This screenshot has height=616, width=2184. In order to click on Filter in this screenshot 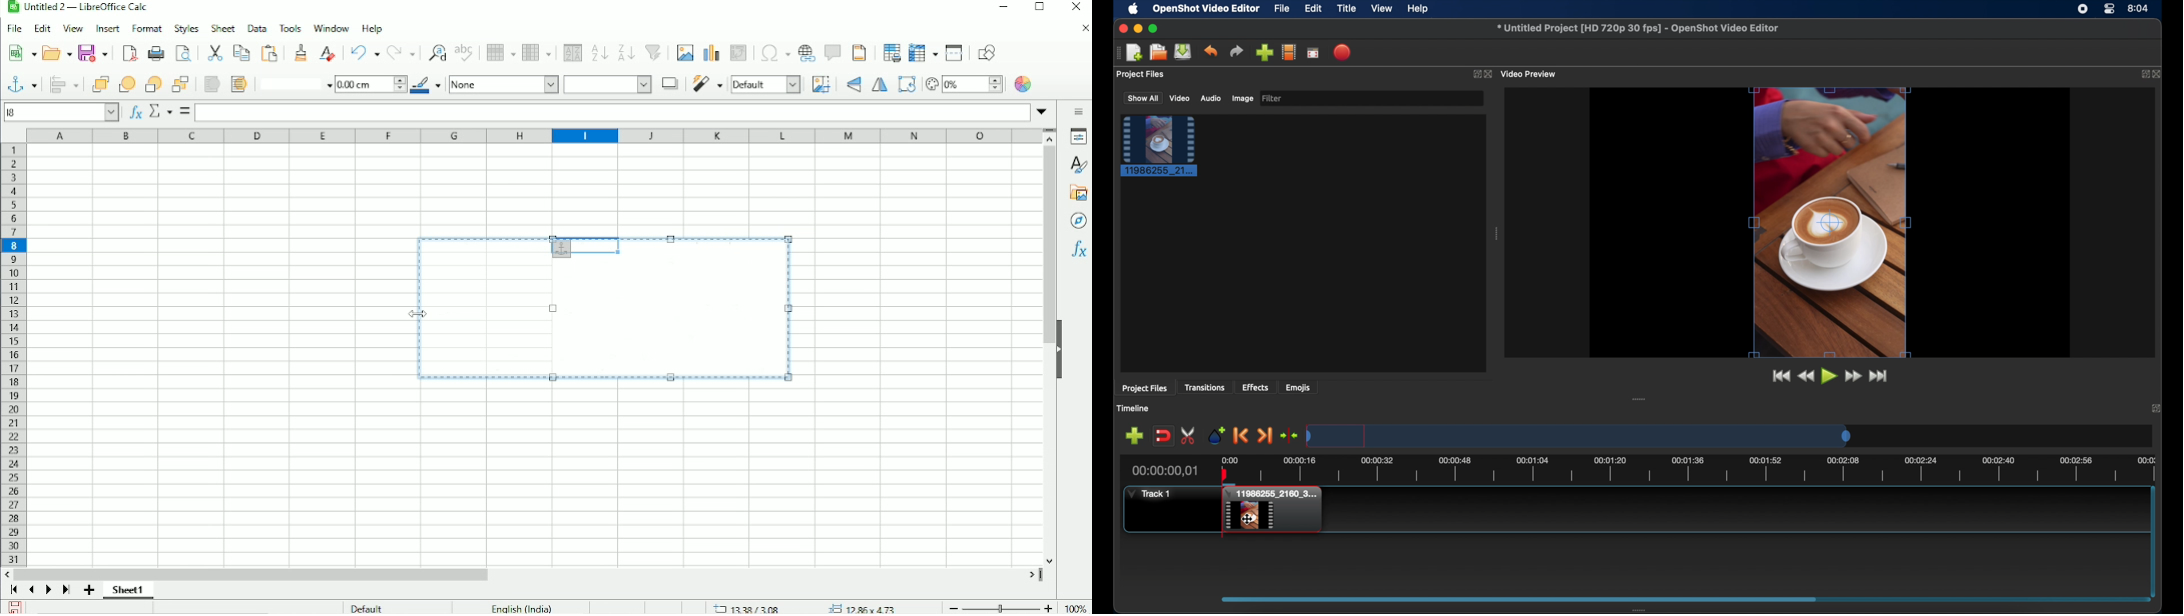, I will do `click(707, 84)`.